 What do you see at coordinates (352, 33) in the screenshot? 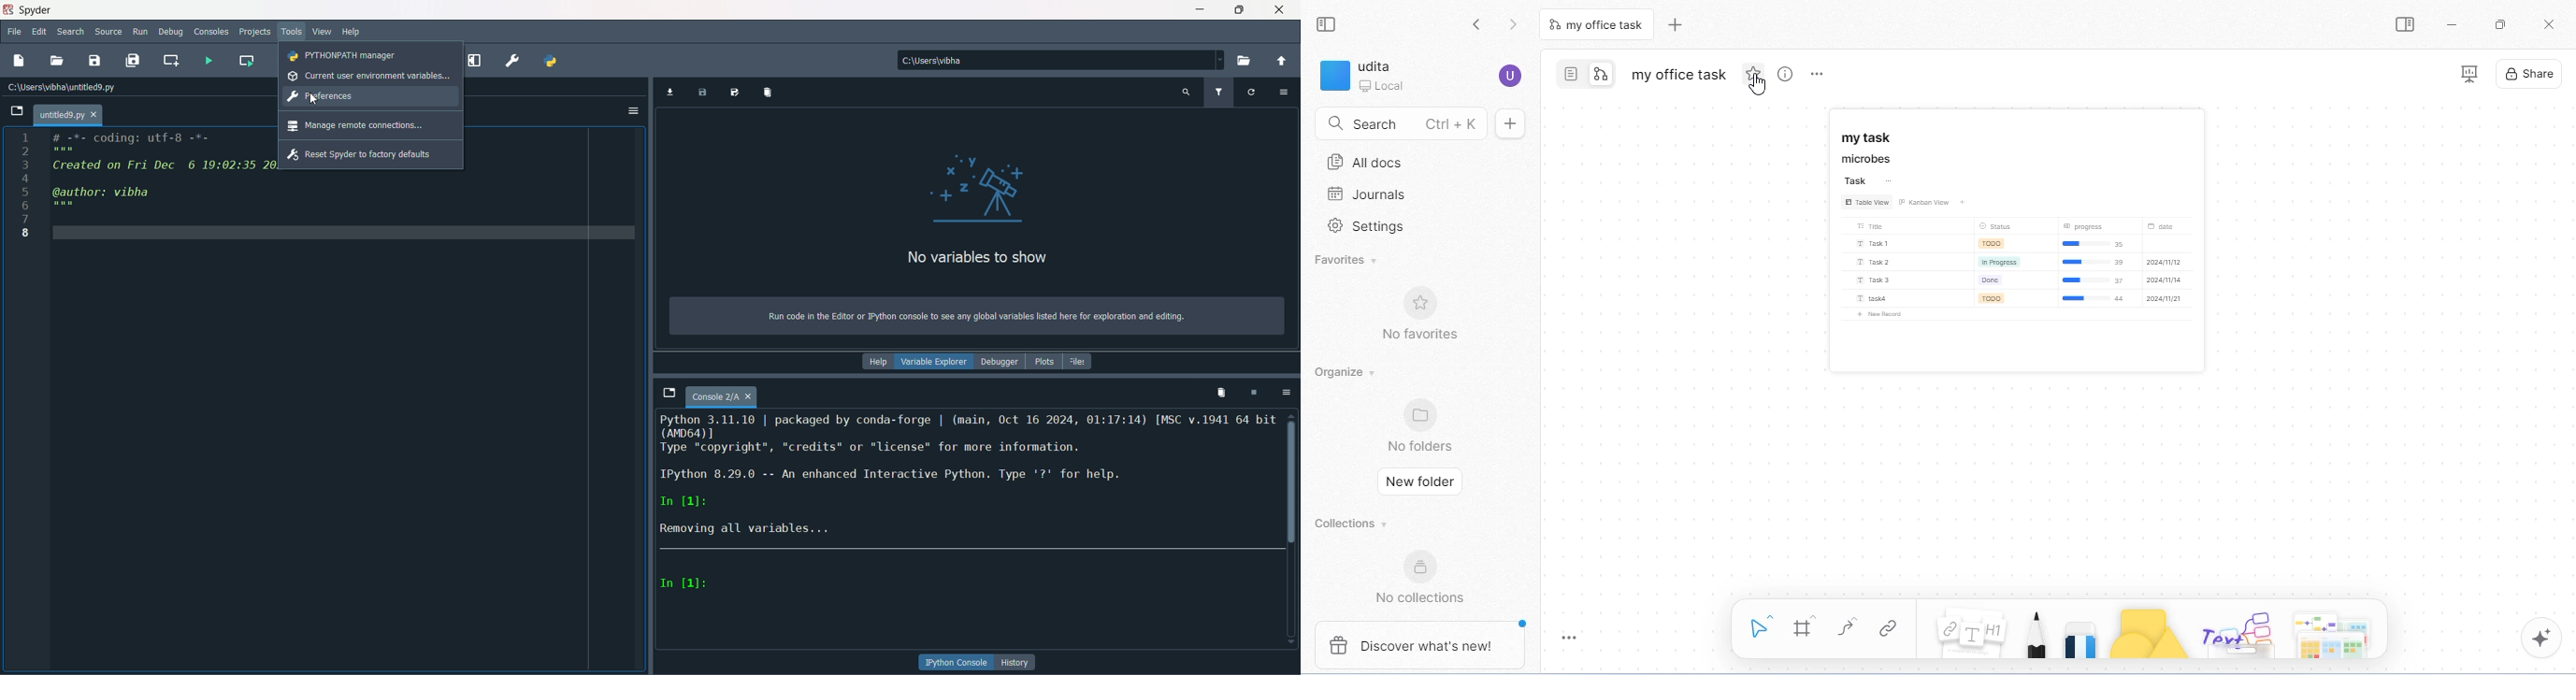
I see `help` at bounding box center [352, 33].